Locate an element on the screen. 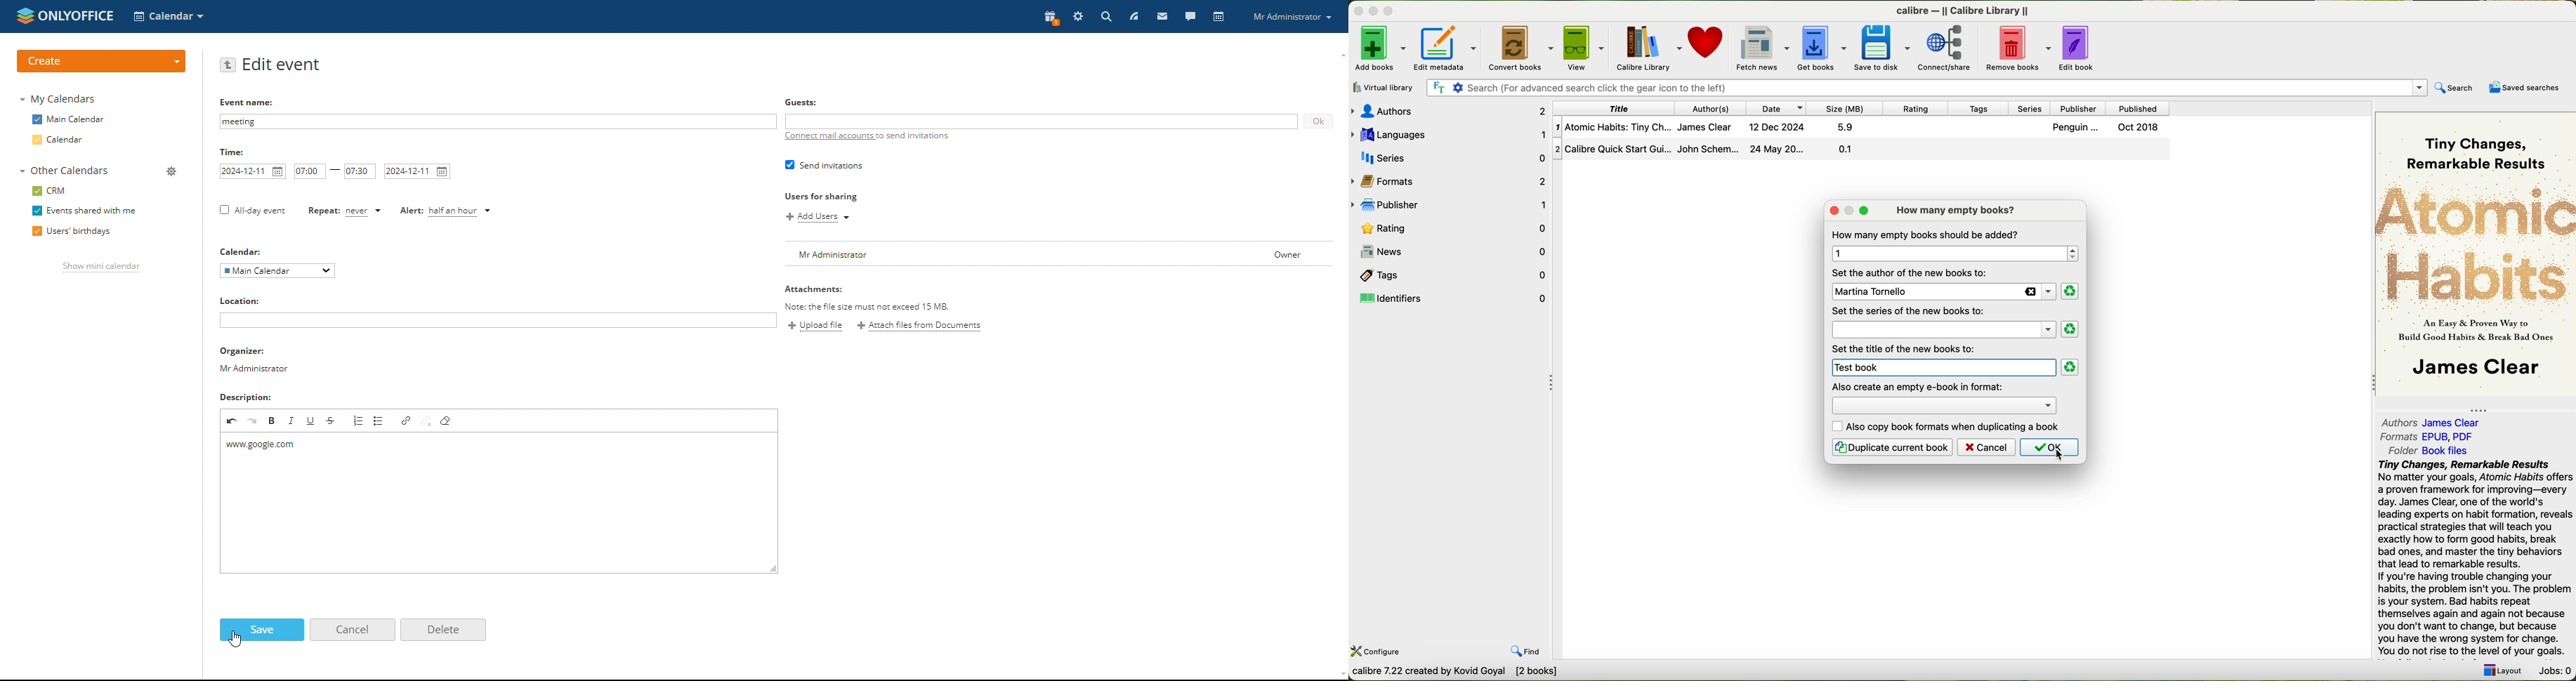 Image resolution: width=2576 pixels, height=700 pixels. clear is located at coordinates (2071, 367).